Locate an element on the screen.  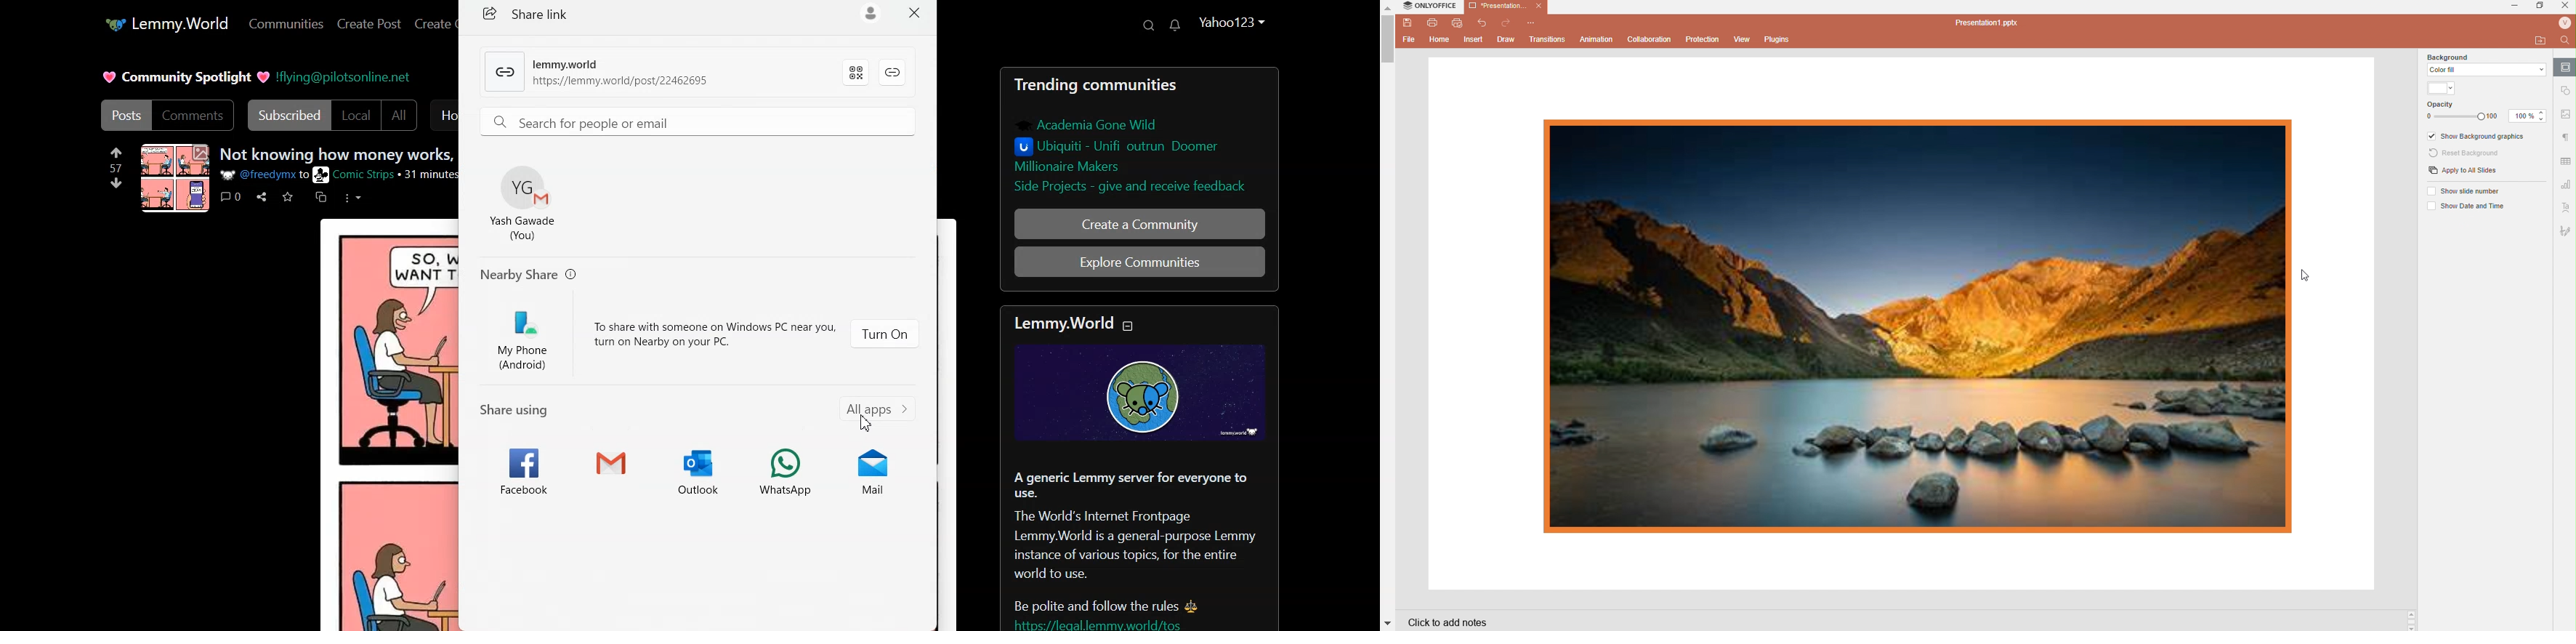
Quickprint is located at coordinates (1458, 24).